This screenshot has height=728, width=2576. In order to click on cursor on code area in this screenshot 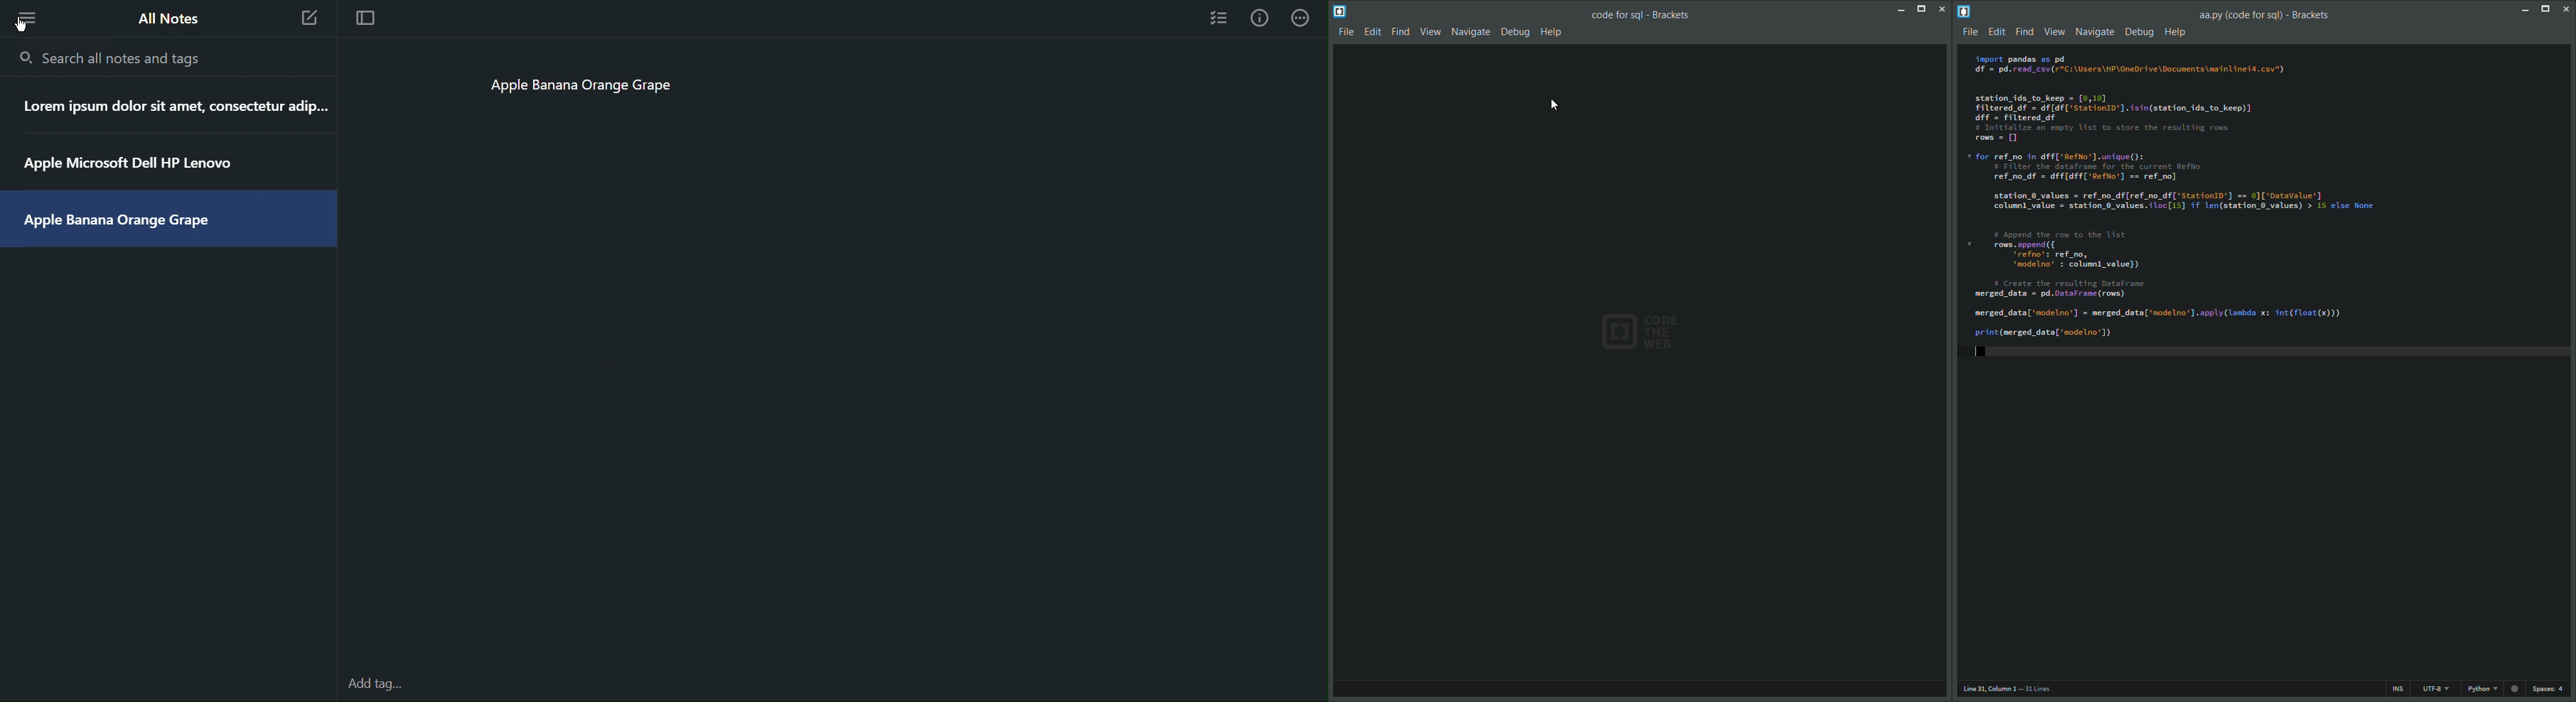, I will do `click(1556, 105)`.